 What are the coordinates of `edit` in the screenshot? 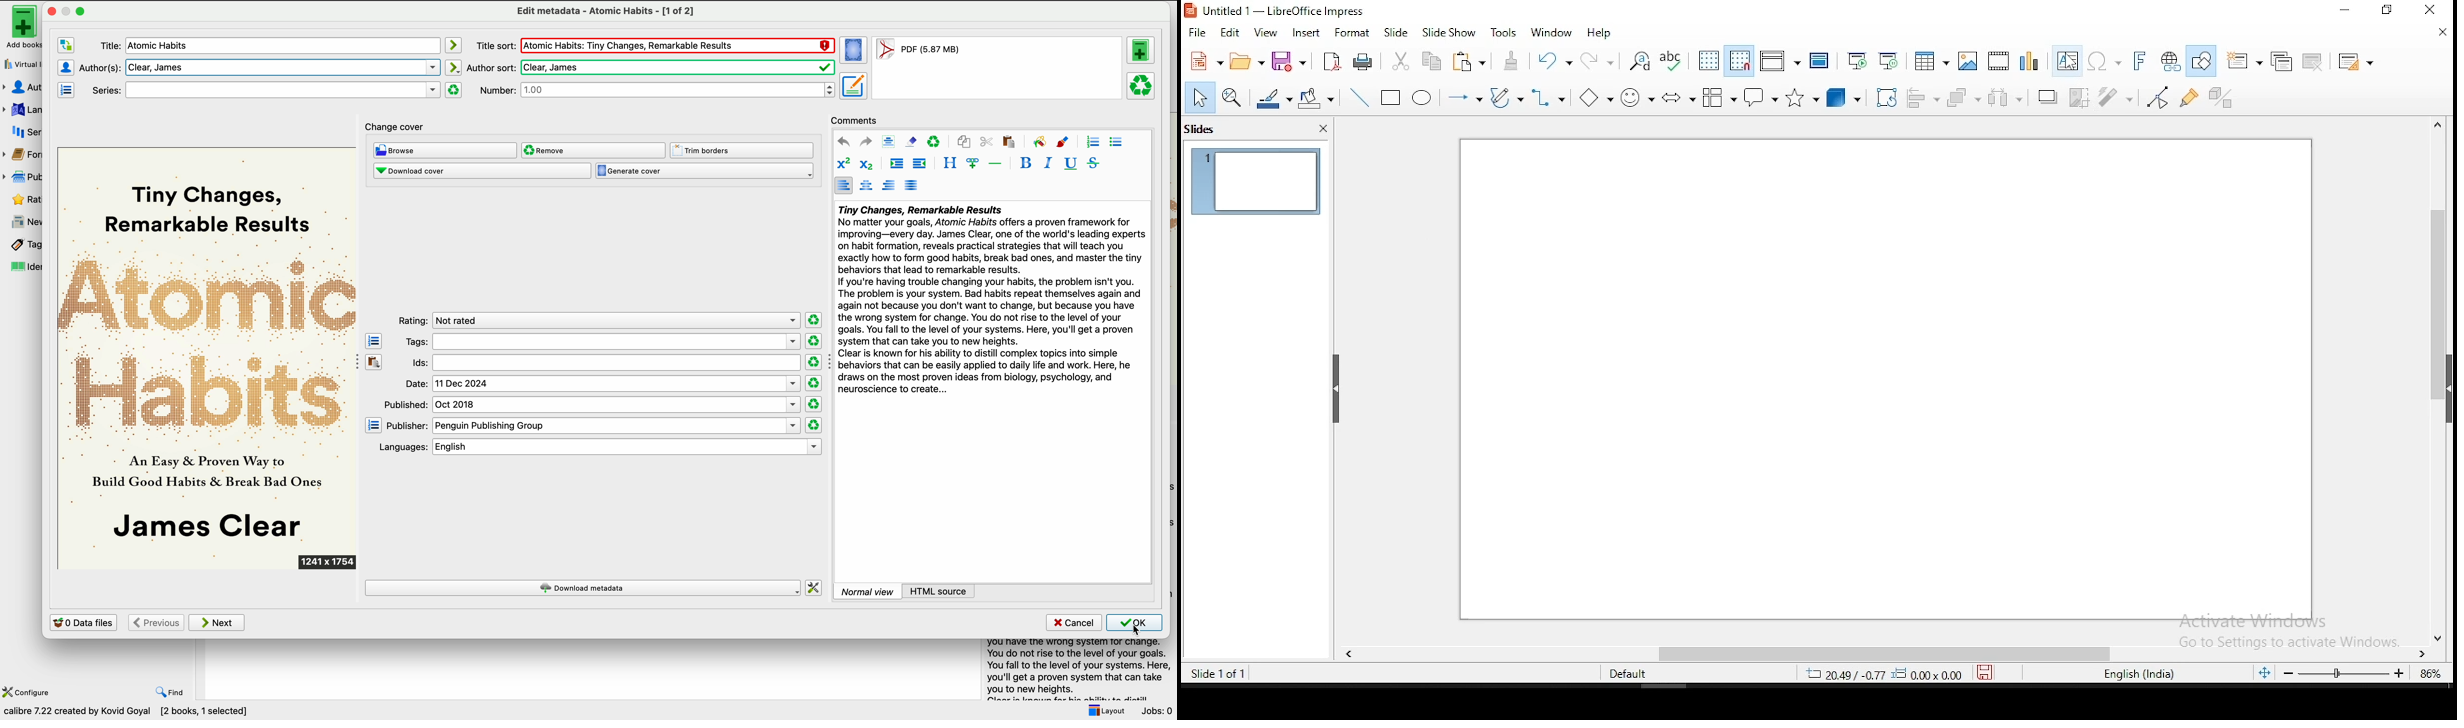 It's located at (1231, 33).